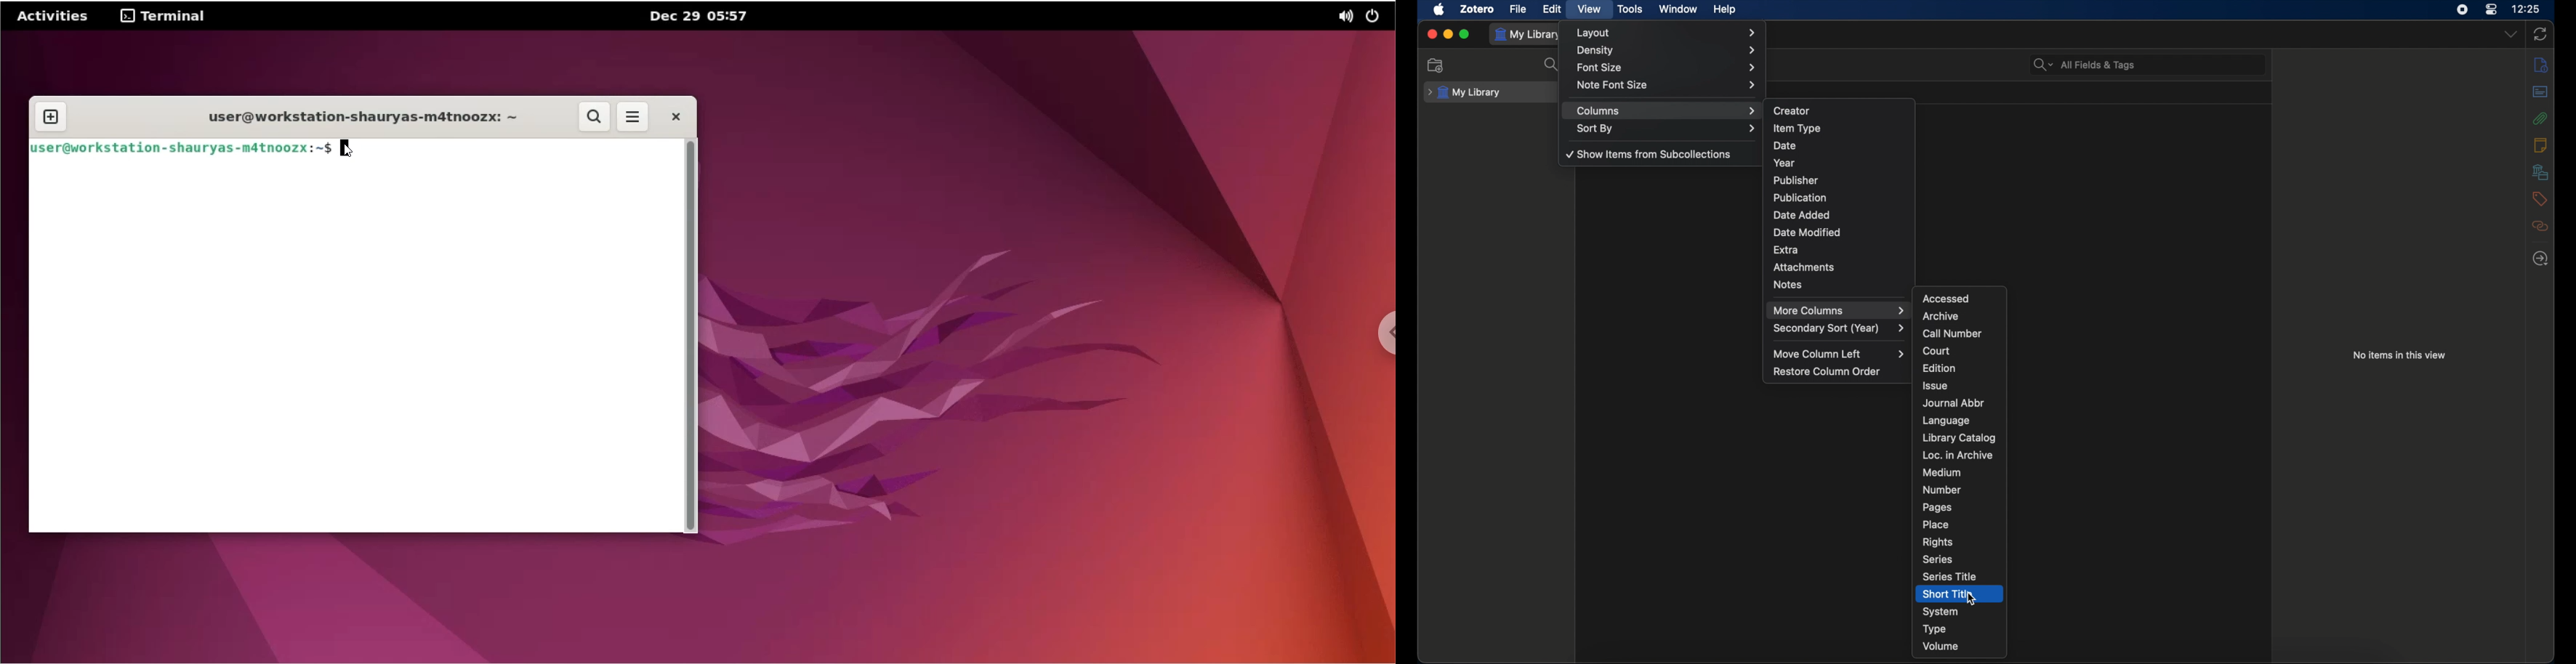 This screenshot has height=672, width=2576. Describe the element at coordinates (1552, 9) in the screenshot. I see `edit` at that location.